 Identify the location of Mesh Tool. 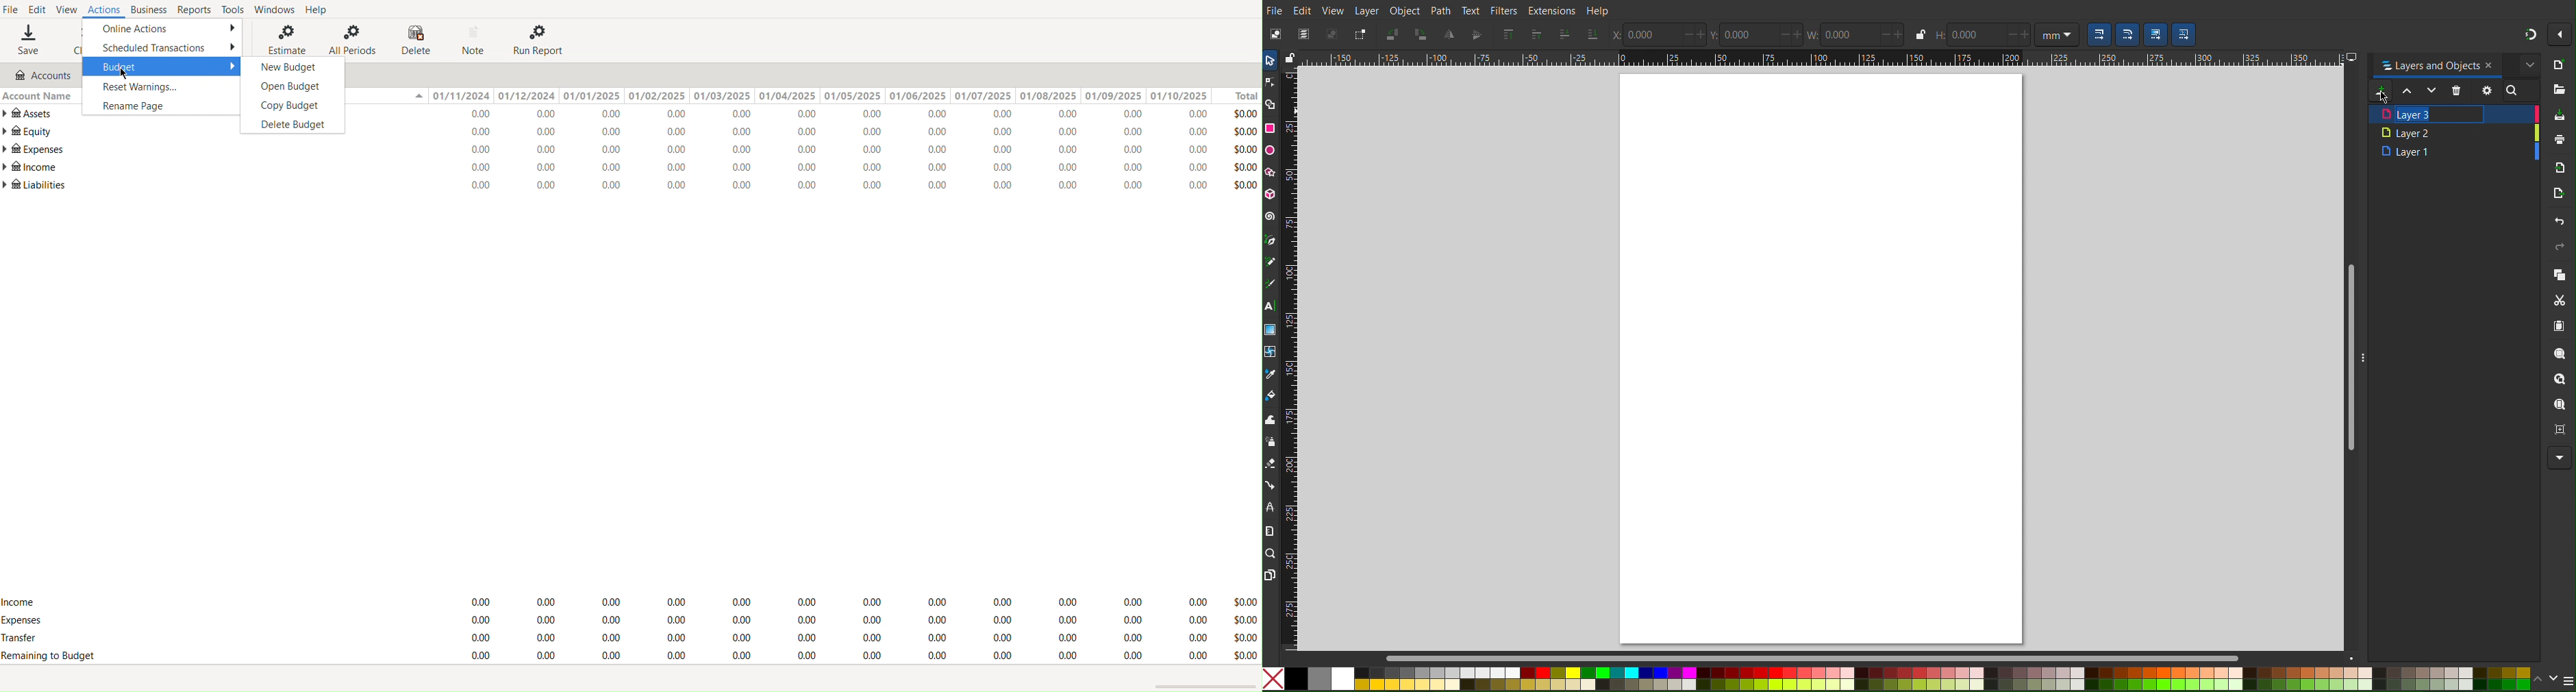
(1272, 349).